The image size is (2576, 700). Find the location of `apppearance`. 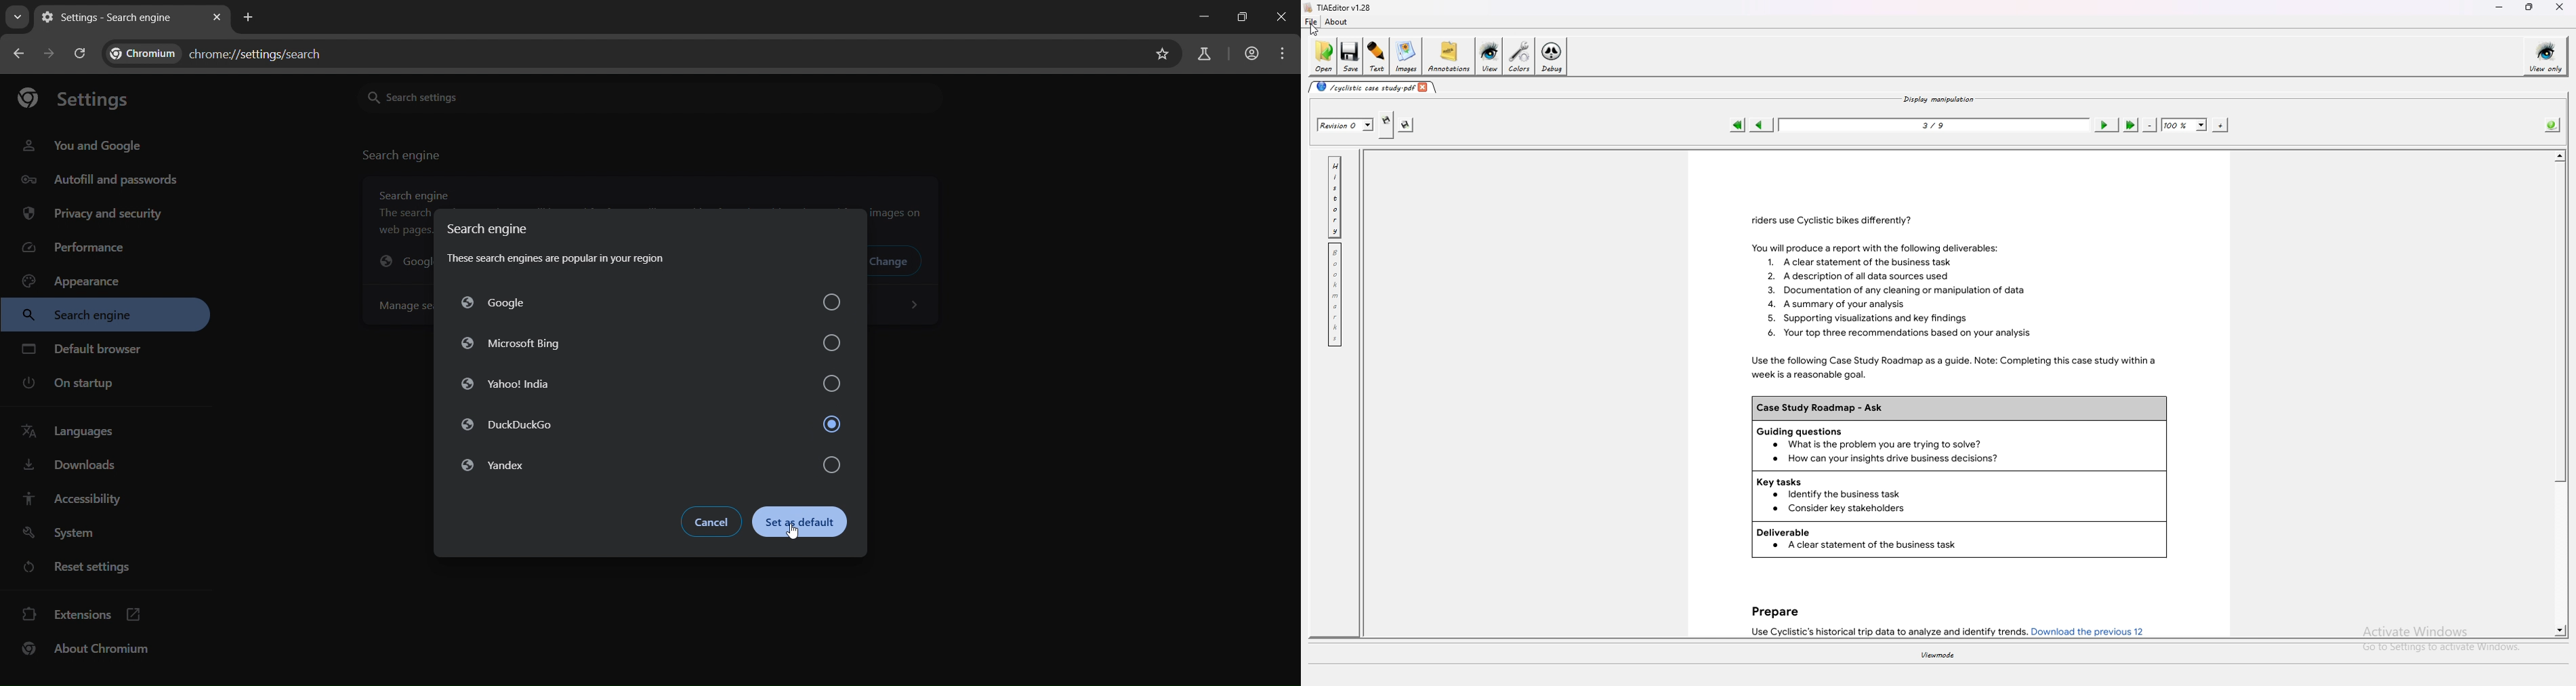

apppearance is located at coordinates (81, 280).